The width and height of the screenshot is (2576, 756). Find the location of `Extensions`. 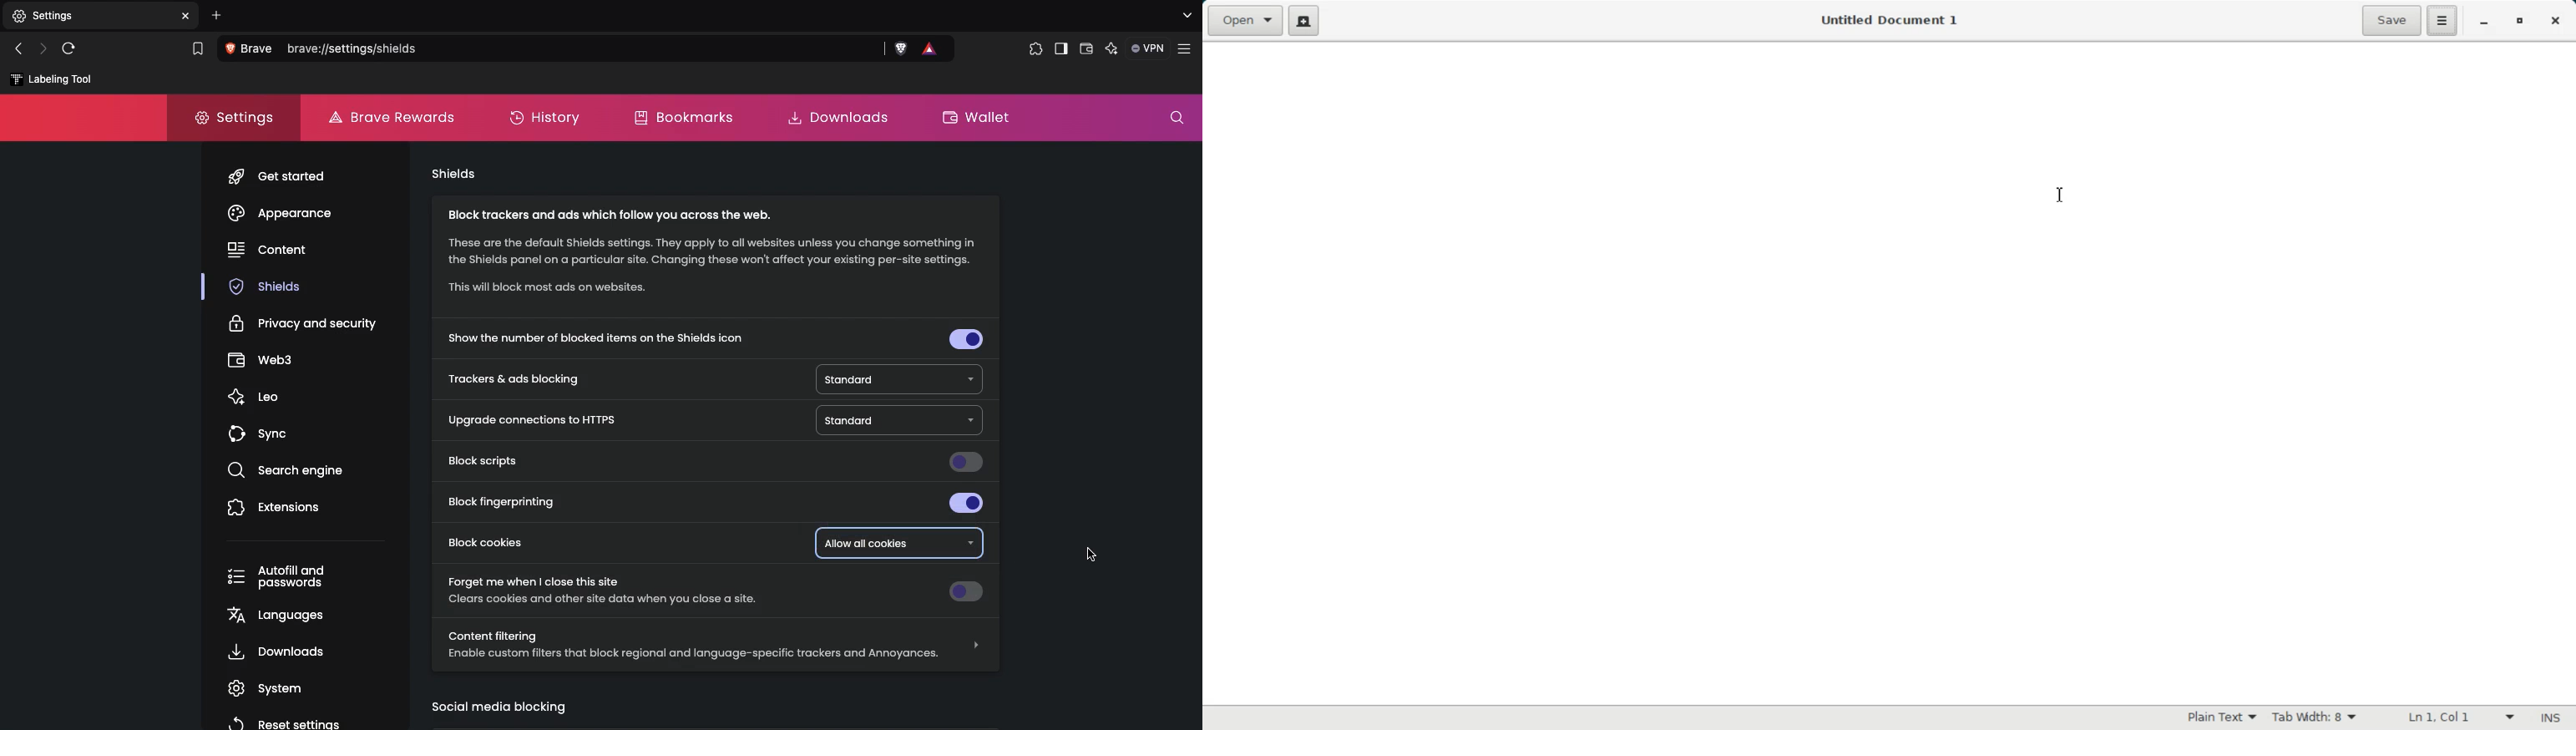

Extensions is located at coordinates (1035, 52).